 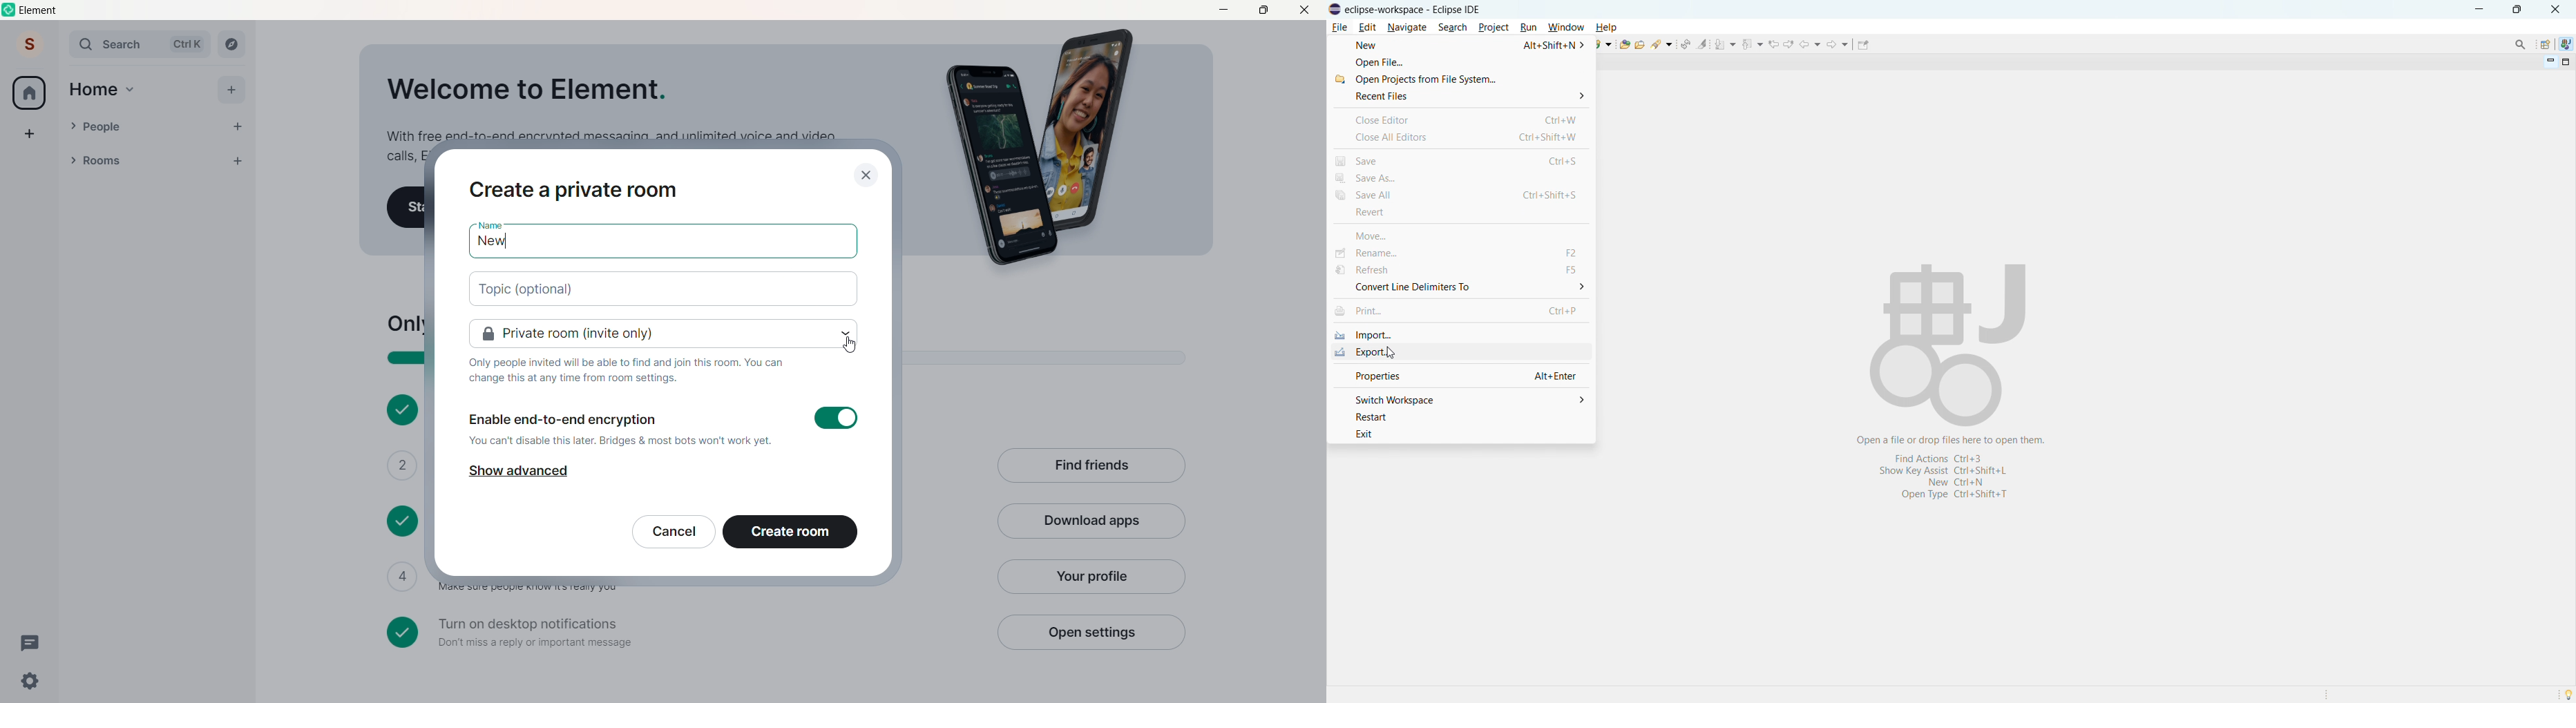 I want to click on add topic (optional), so click(x=665, y=289).